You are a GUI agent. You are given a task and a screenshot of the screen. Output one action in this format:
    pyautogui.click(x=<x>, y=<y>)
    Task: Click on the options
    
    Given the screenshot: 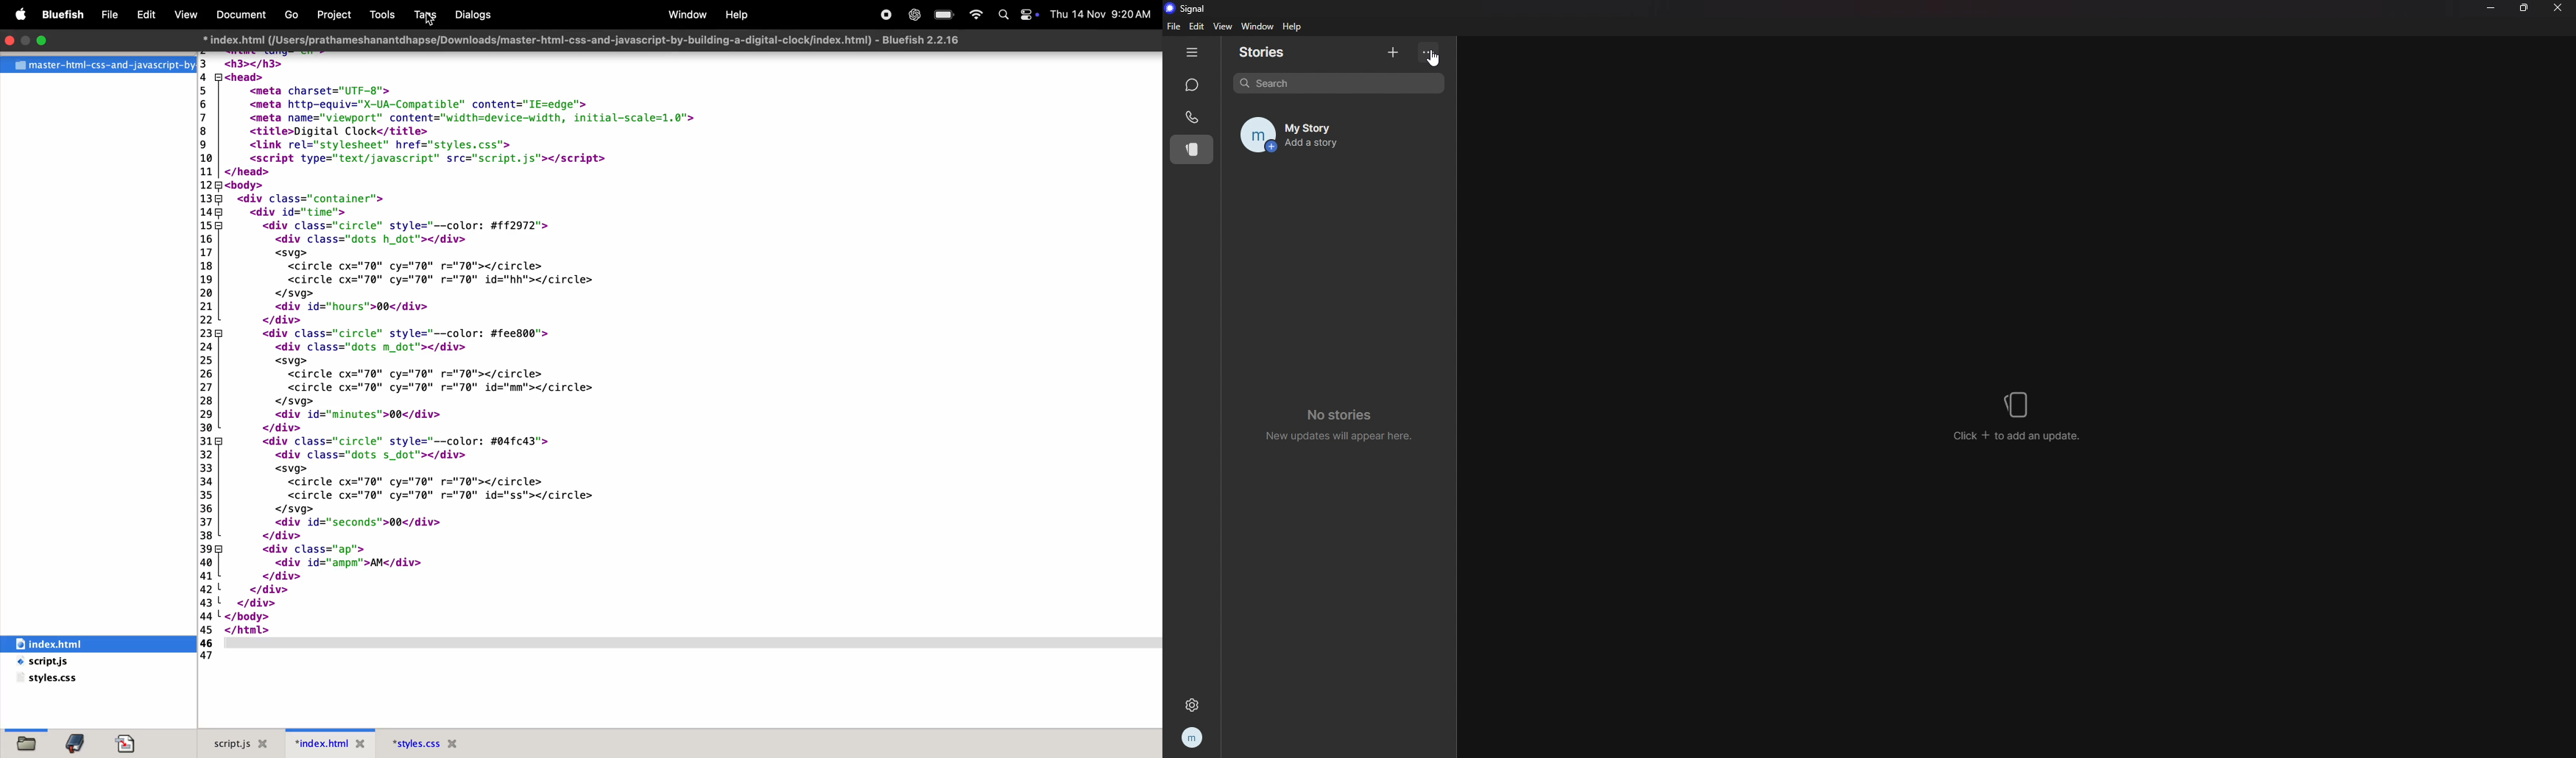 What is the action you would take?
    pyautogui.click(x=1431, y=52)
    